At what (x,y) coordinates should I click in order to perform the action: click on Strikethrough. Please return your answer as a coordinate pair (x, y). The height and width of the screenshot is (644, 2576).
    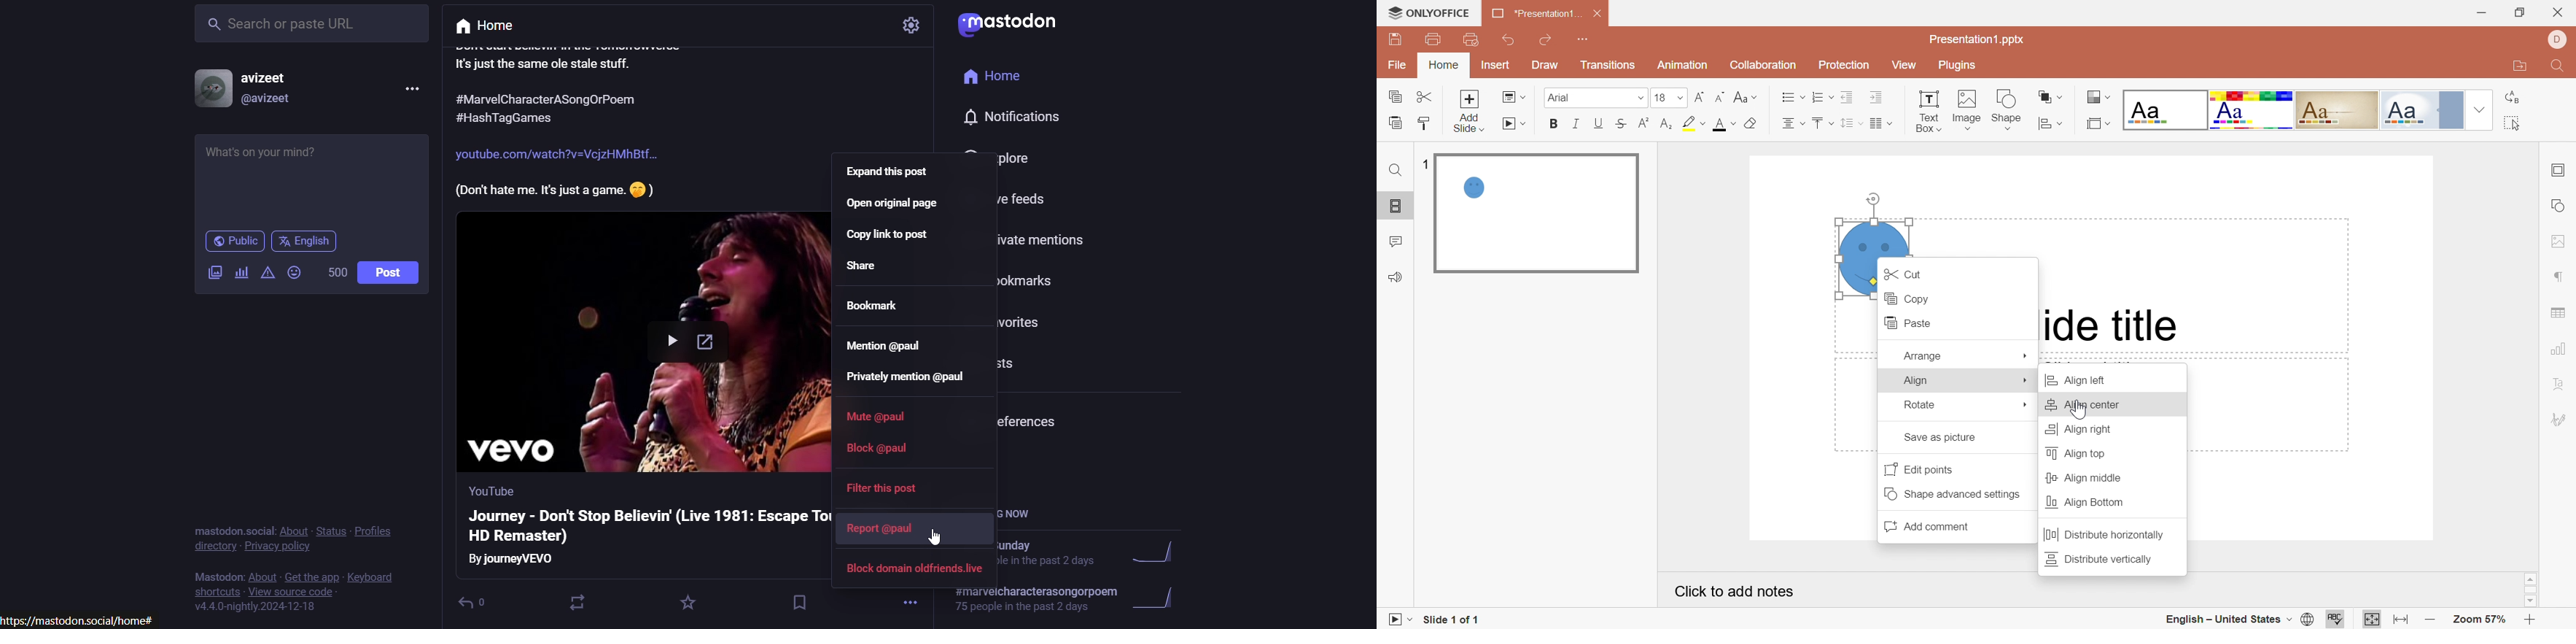
    Looking at the image, I should click on (1620, 124).